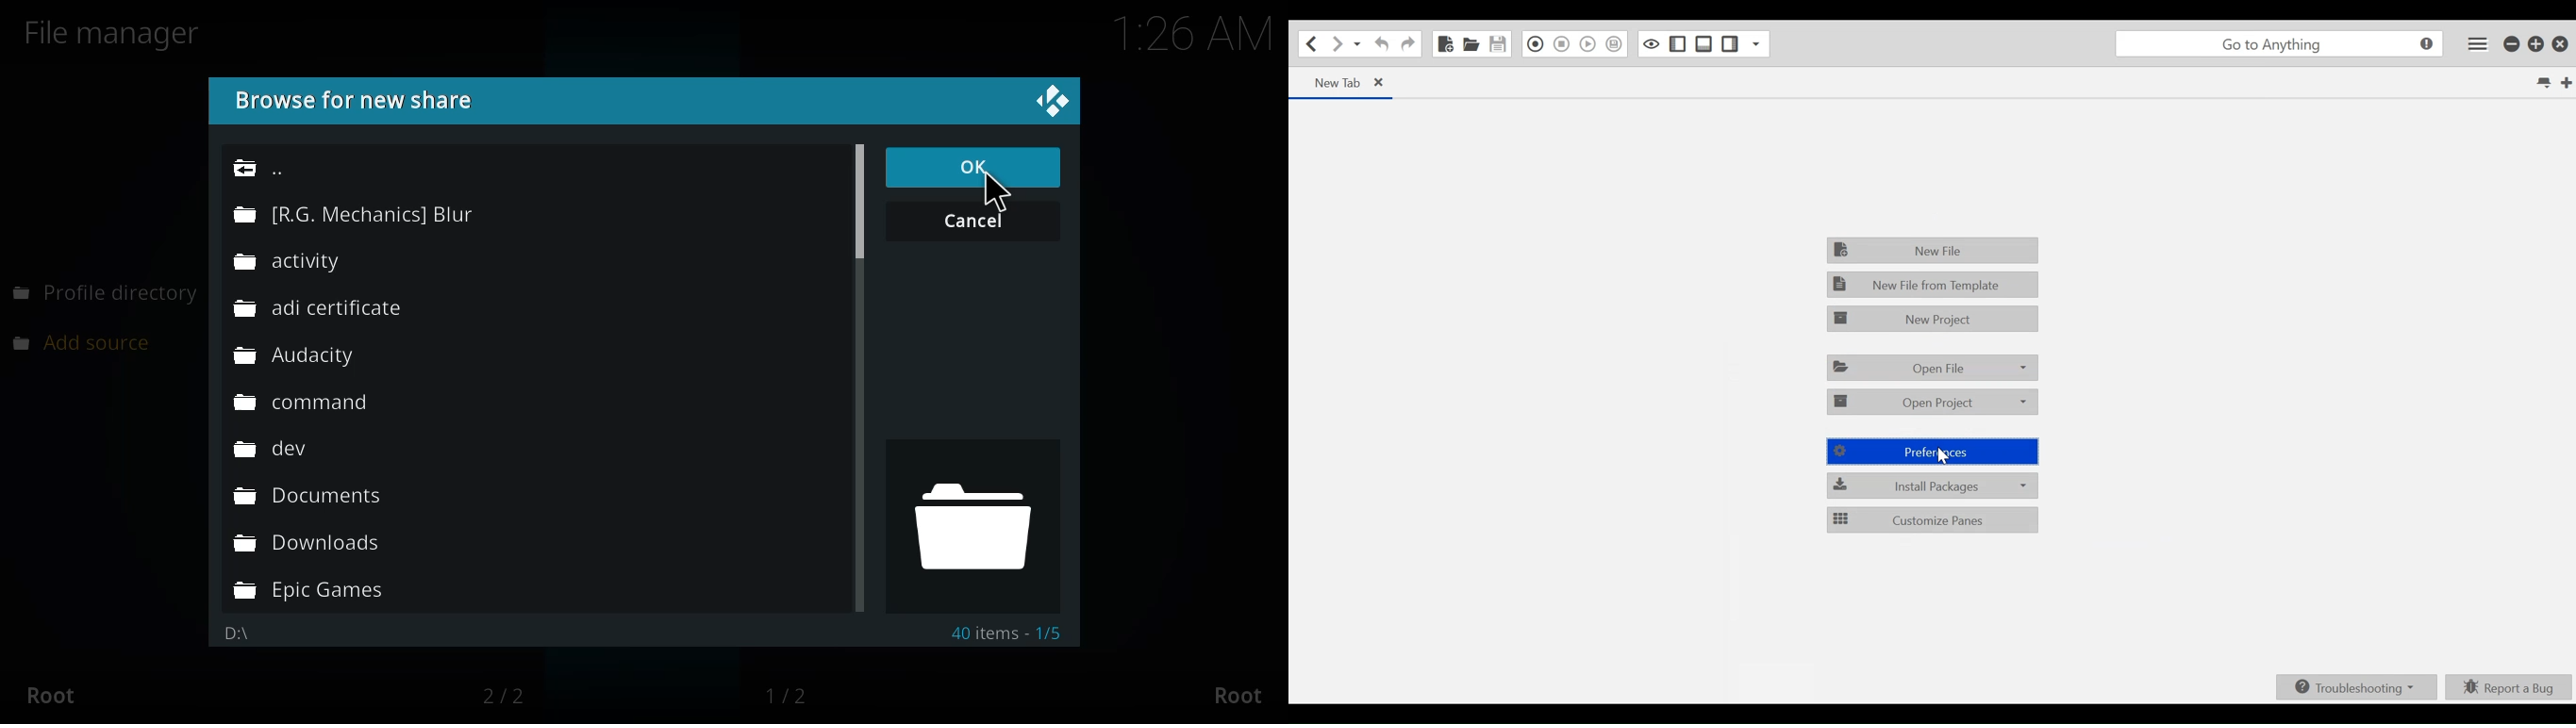  What do you see at coordinates (974, 222) in the screenshot?
I see `cancel` at bounding box center [974, 222].